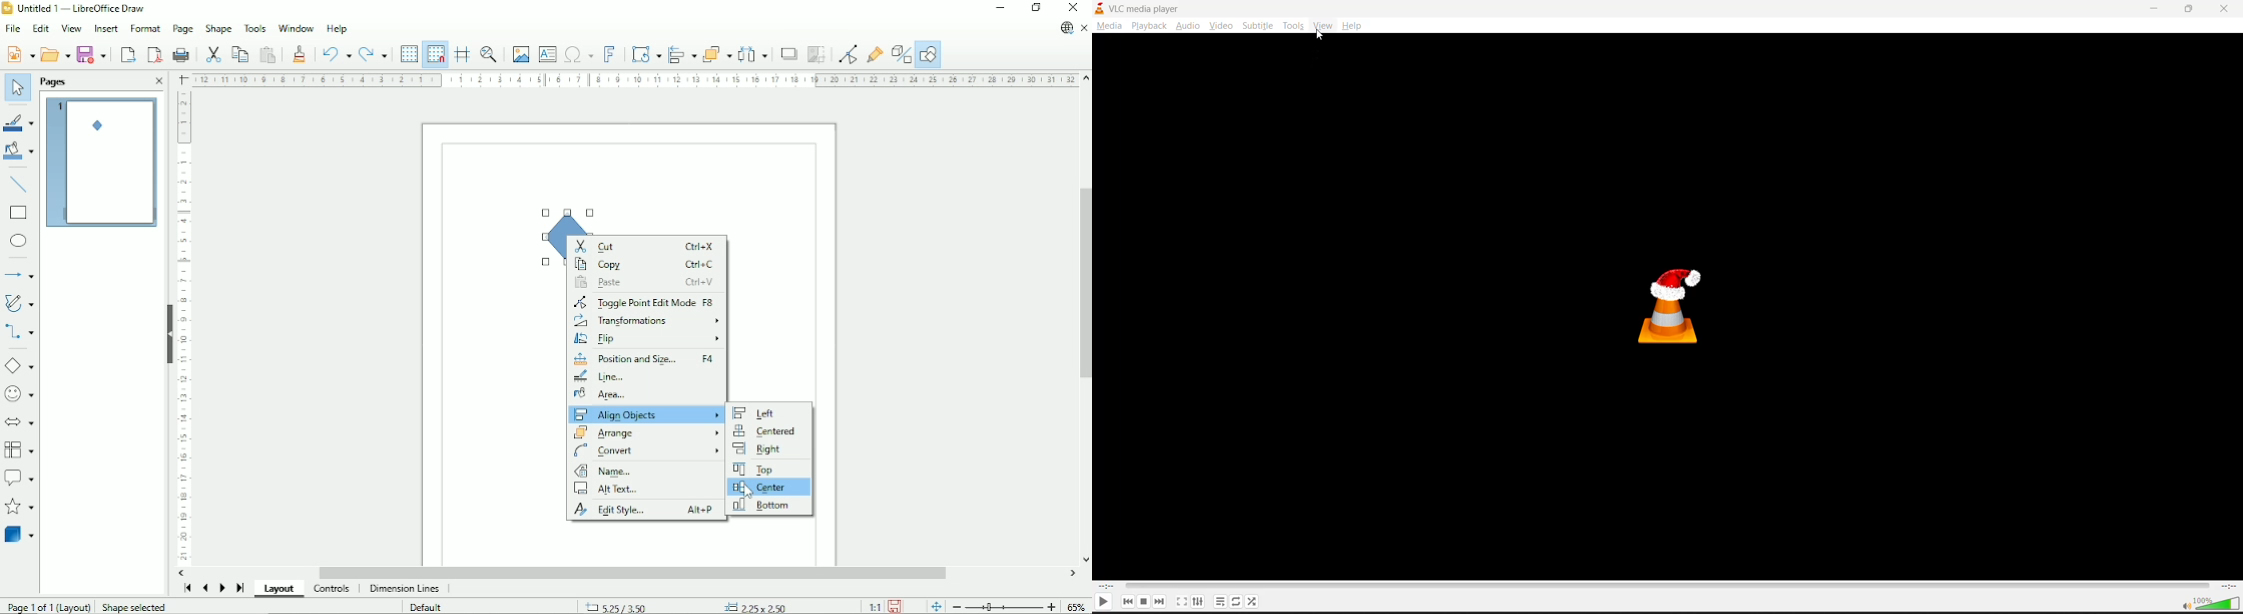 This screenshot has width=2268, height=616. I want to click on Select, so click(17, 88).